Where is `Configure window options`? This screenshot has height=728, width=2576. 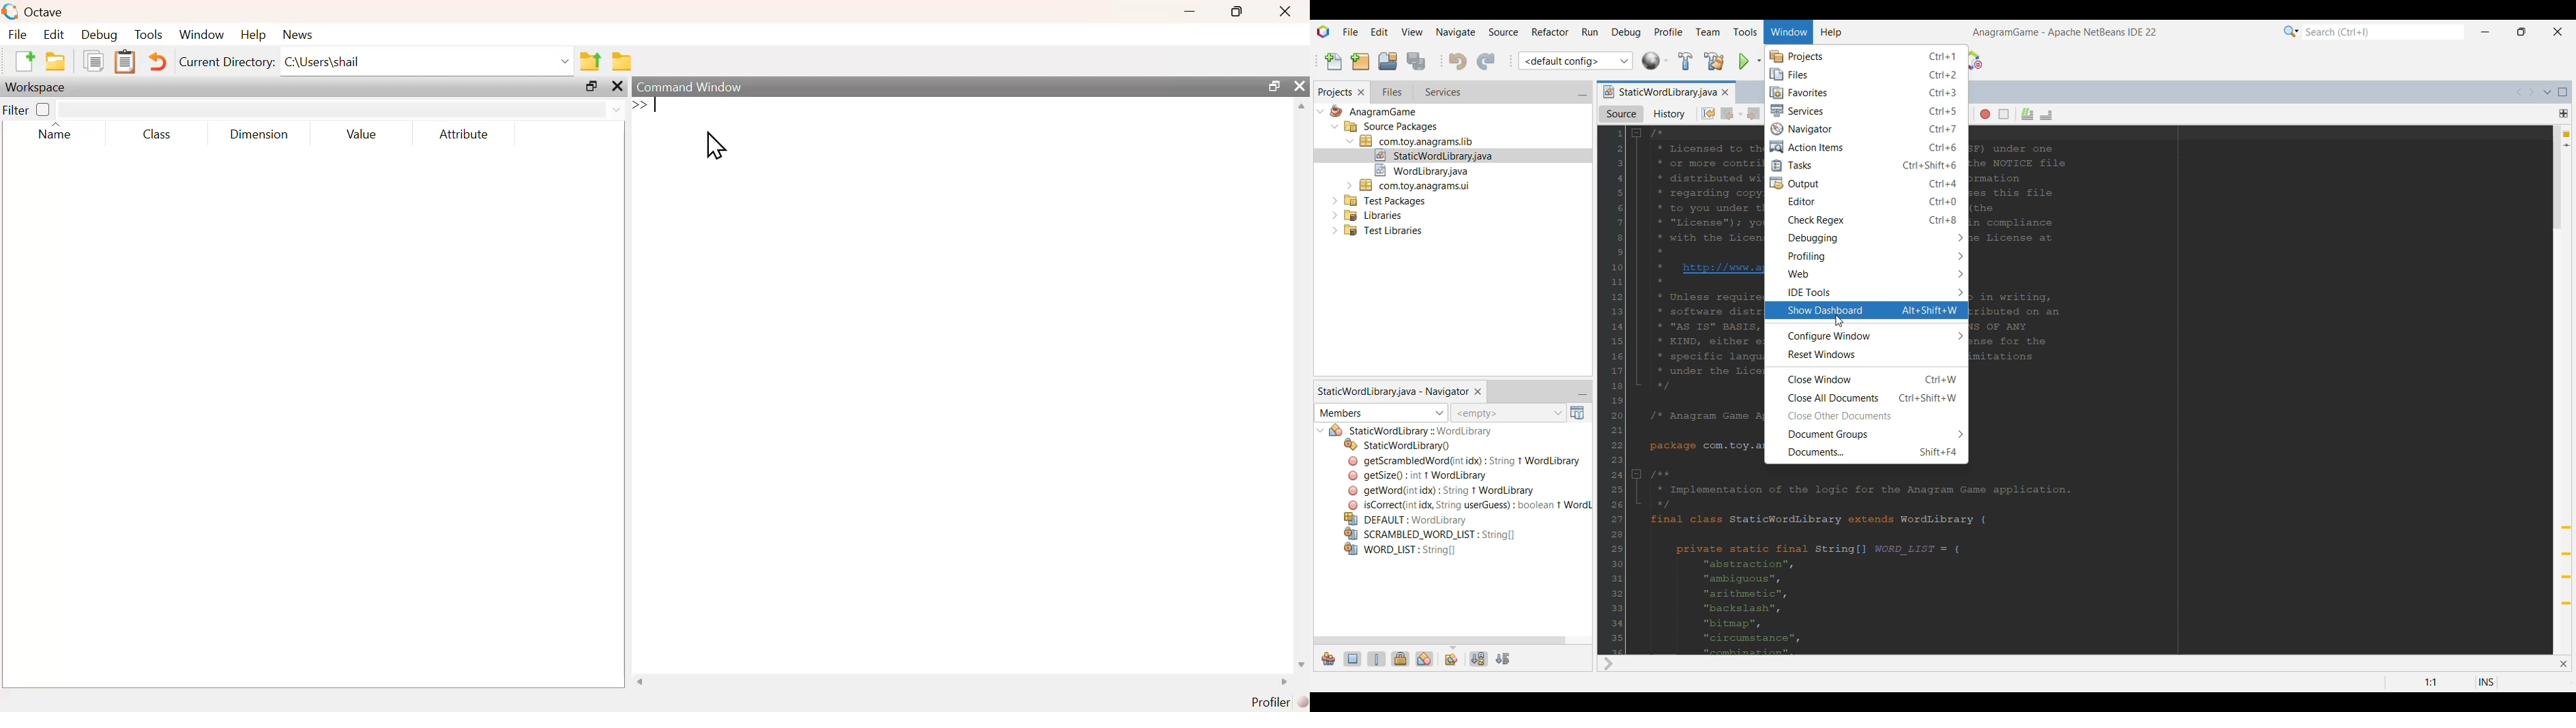 Configure window options is located at coordinates (1866, 337).